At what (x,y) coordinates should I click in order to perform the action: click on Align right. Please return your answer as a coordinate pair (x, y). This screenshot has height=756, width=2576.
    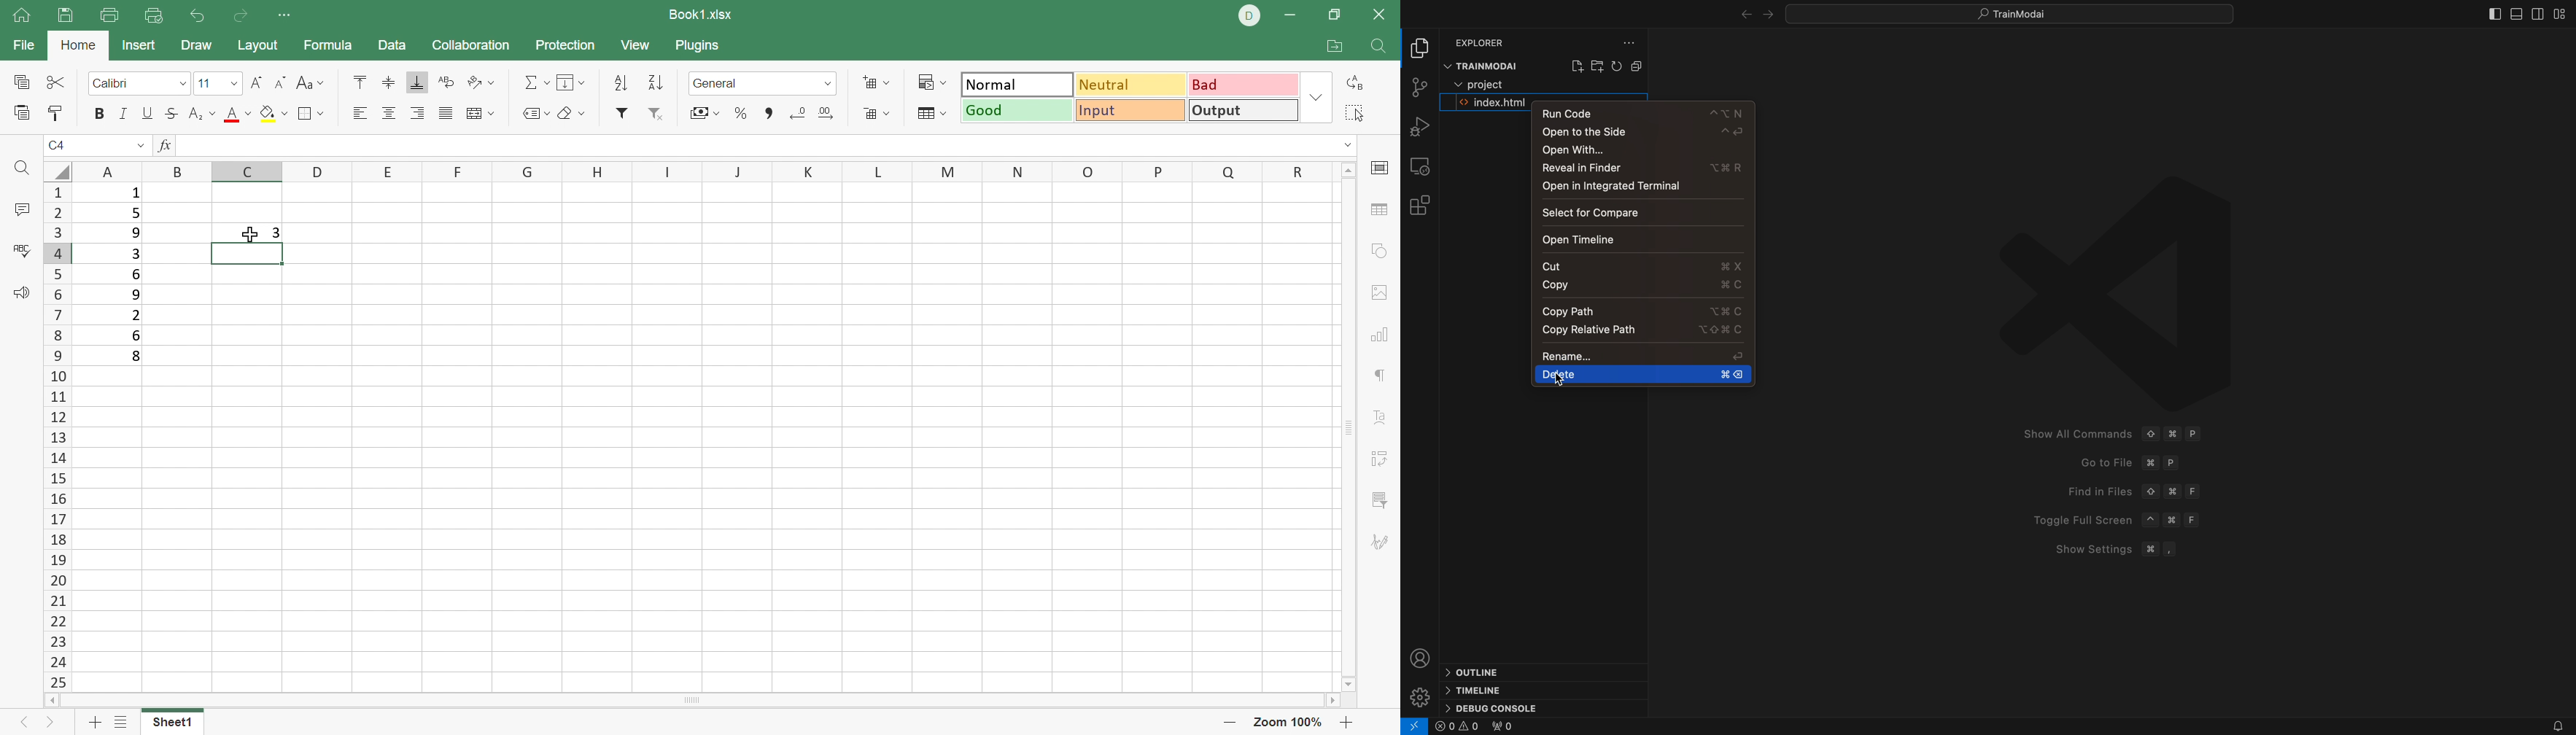
    Looking at the image, I should click on (418, 112).